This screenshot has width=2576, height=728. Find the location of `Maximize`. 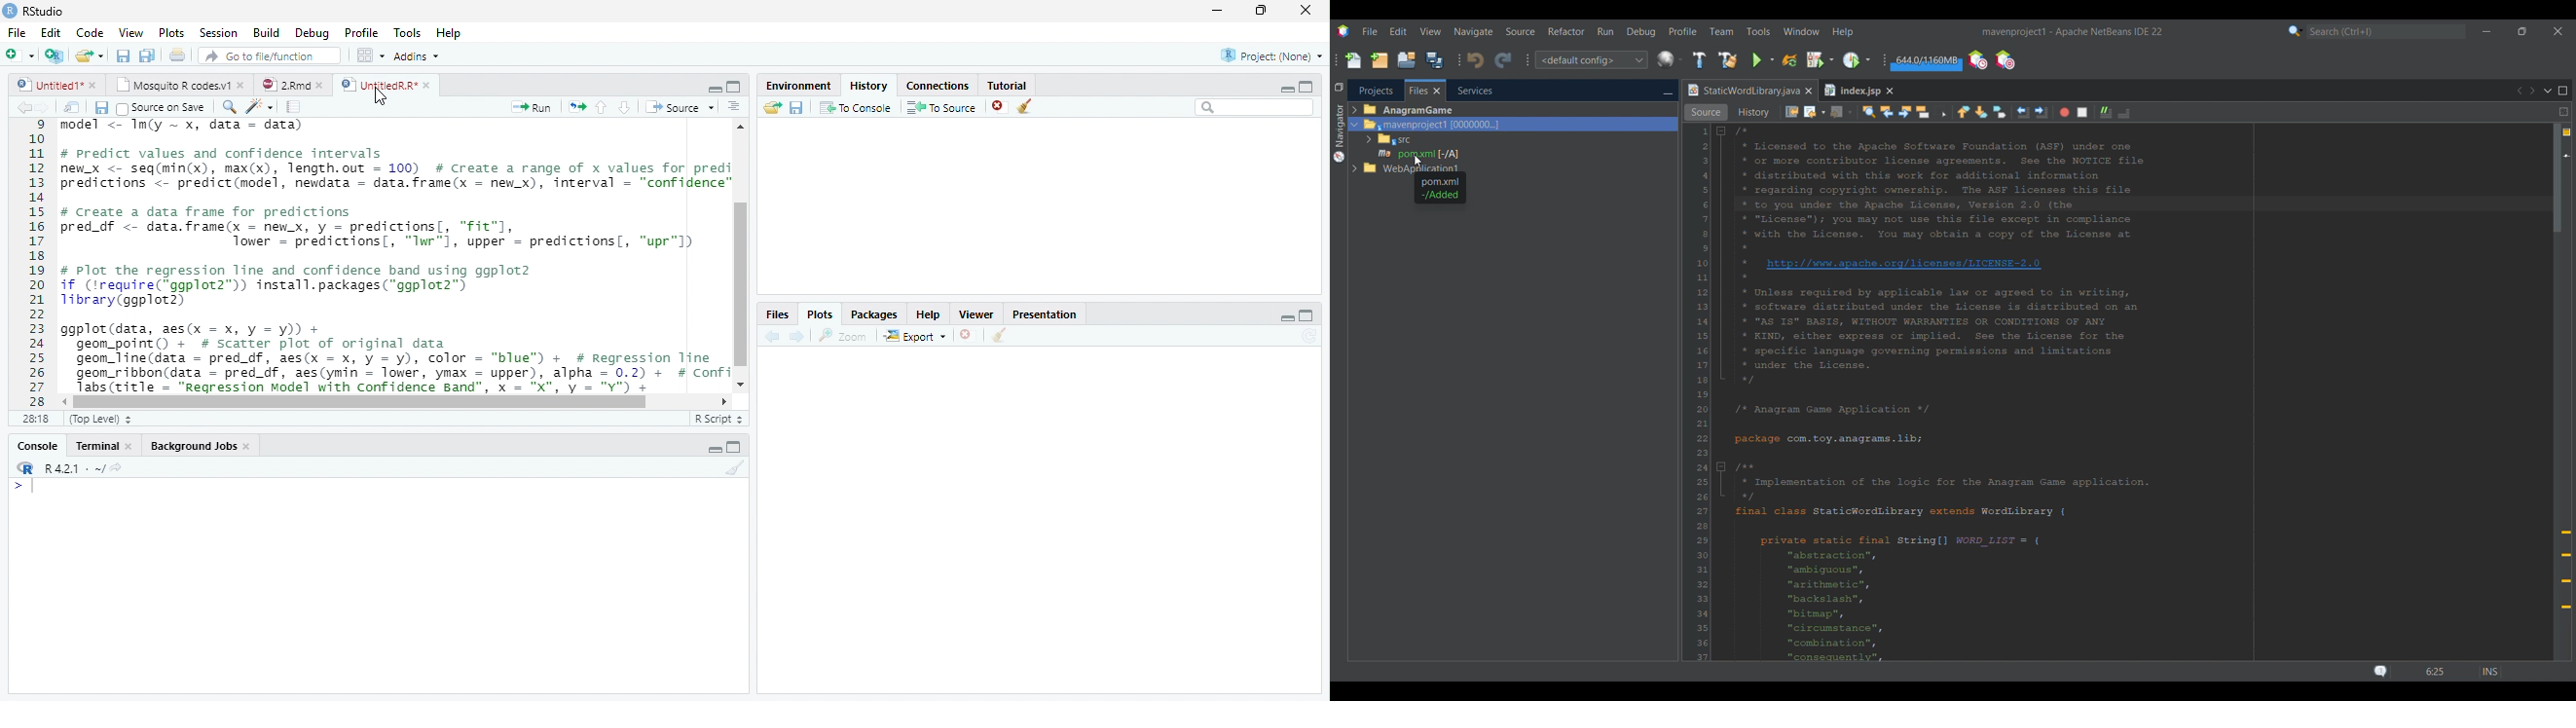

Maximize is located at coordinates (736, 87).